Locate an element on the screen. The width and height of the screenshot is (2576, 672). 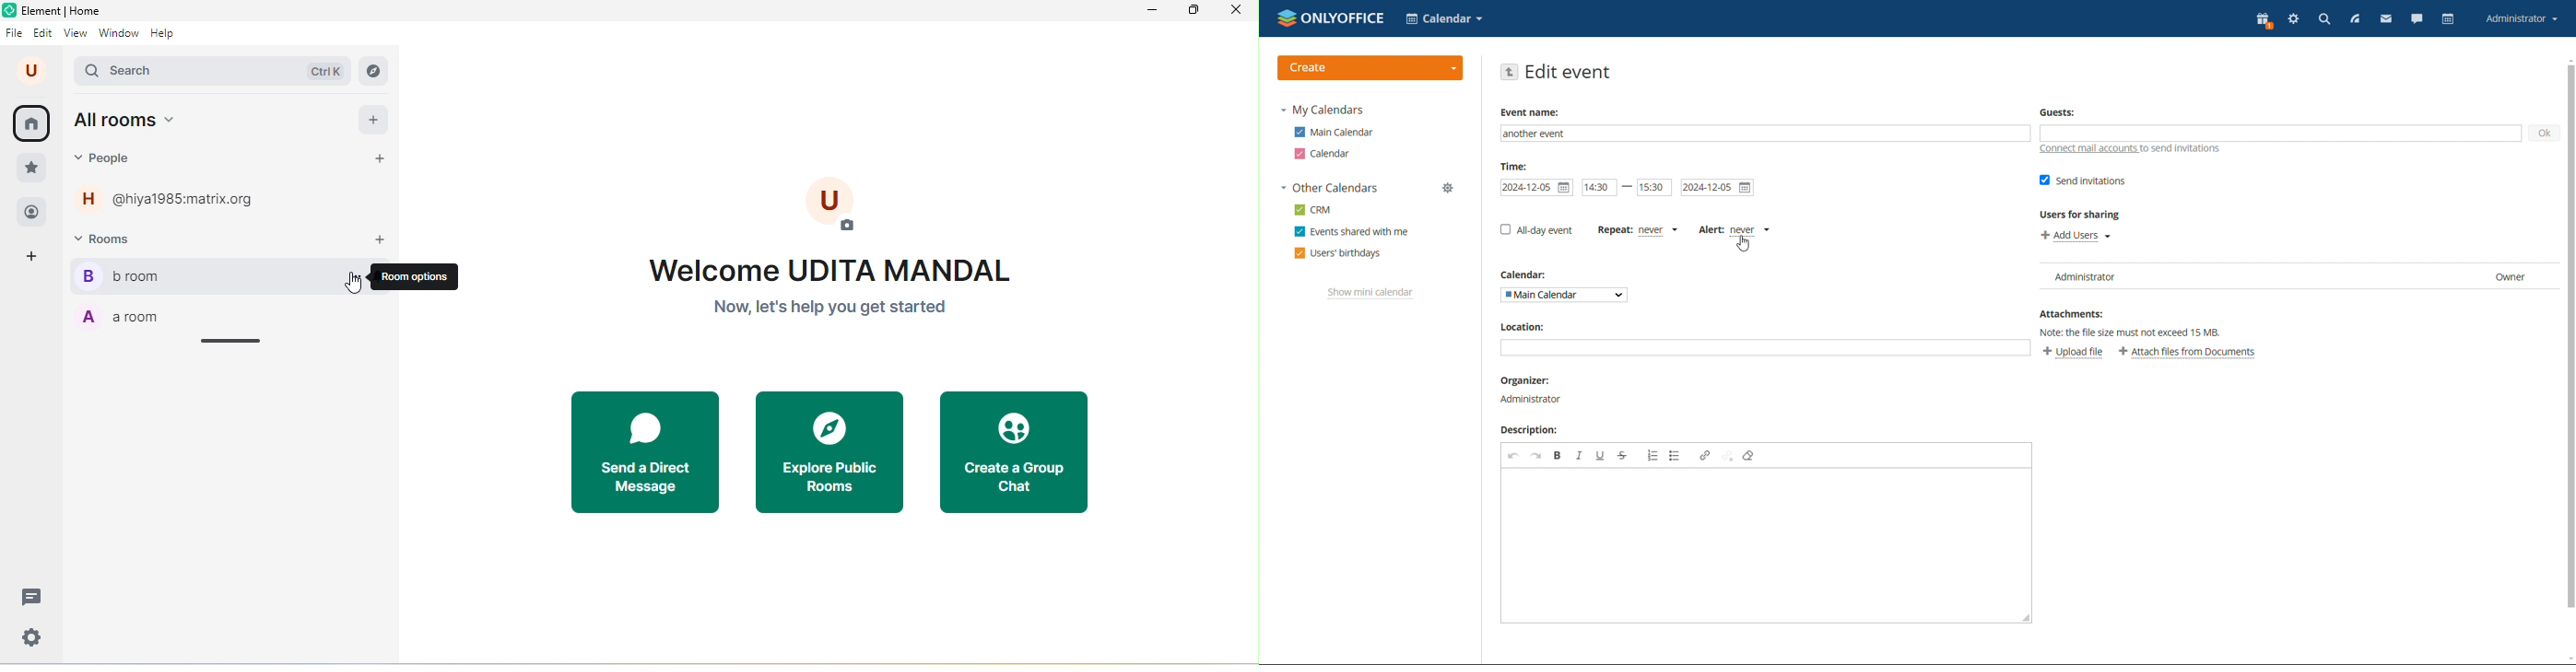
end time is located at coordinates (1654, 188).